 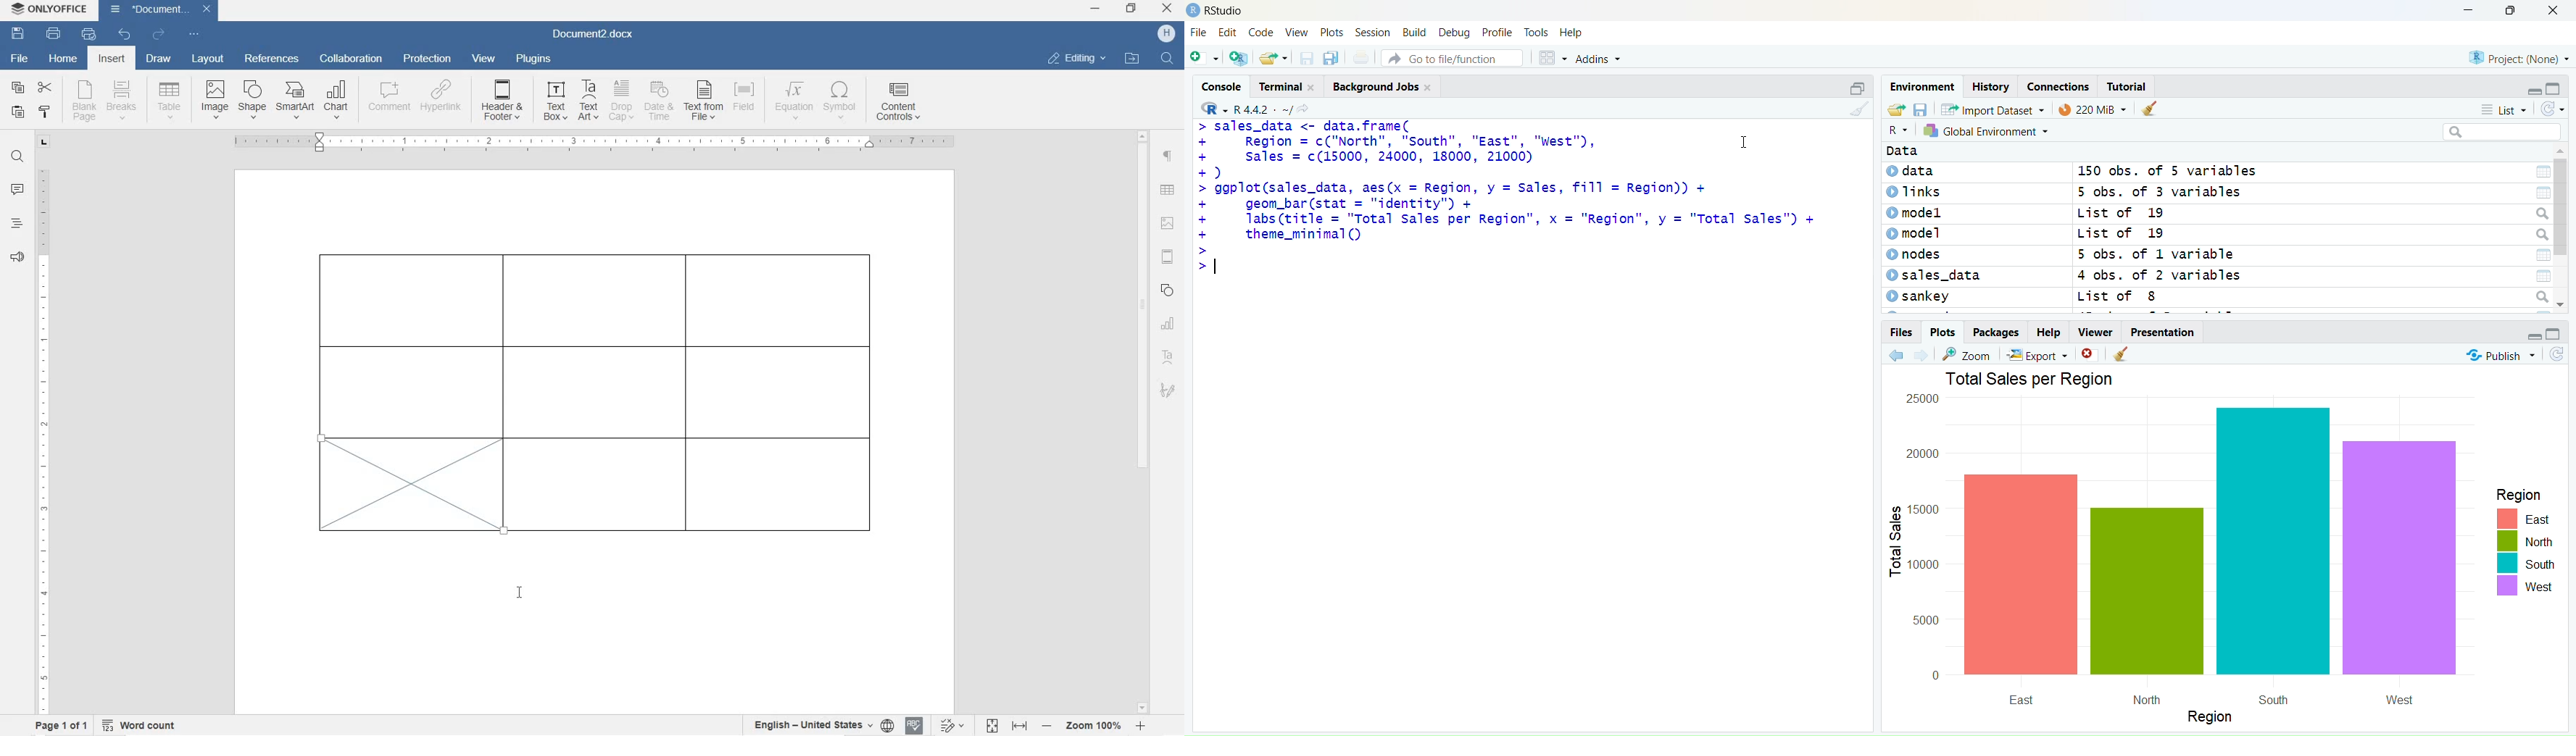 I want to click on ) RStudio, so click(x=1221, y=9).